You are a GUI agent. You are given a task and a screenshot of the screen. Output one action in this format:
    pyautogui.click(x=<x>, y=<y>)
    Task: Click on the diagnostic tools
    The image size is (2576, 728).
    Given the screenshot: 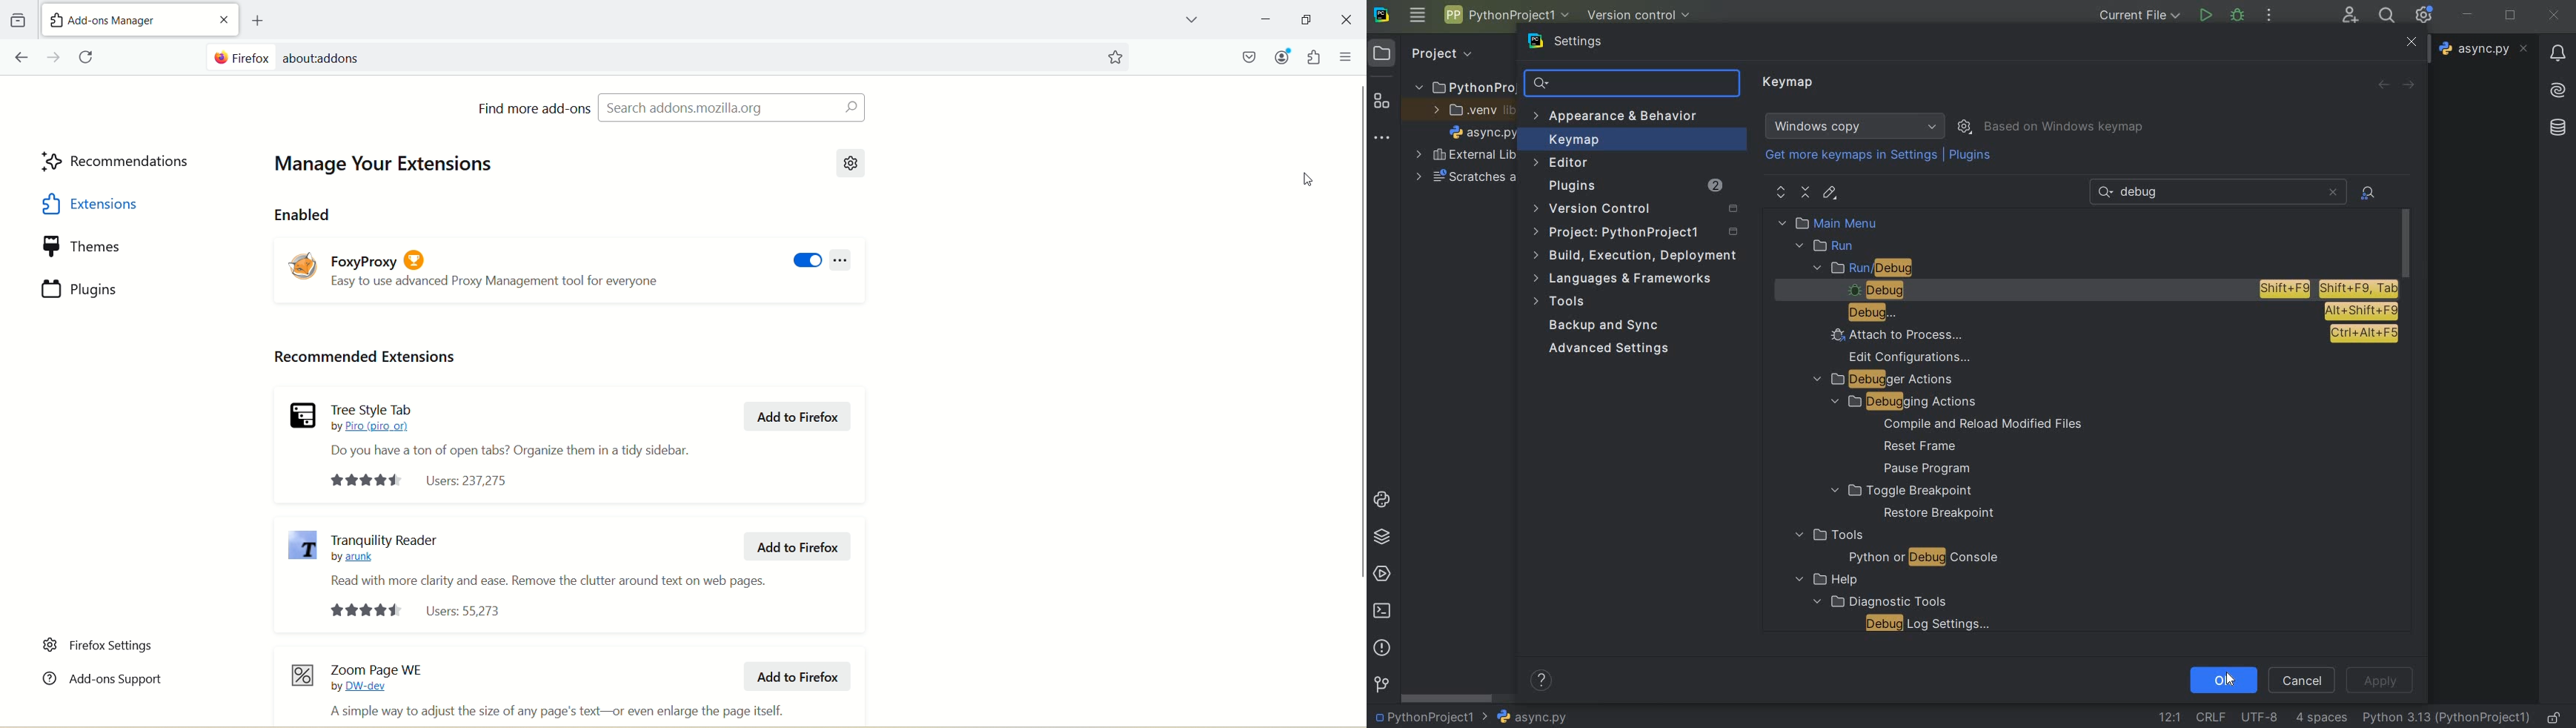 What is the action you would take?
    pyautogui.click(x=1878, y=600)
    